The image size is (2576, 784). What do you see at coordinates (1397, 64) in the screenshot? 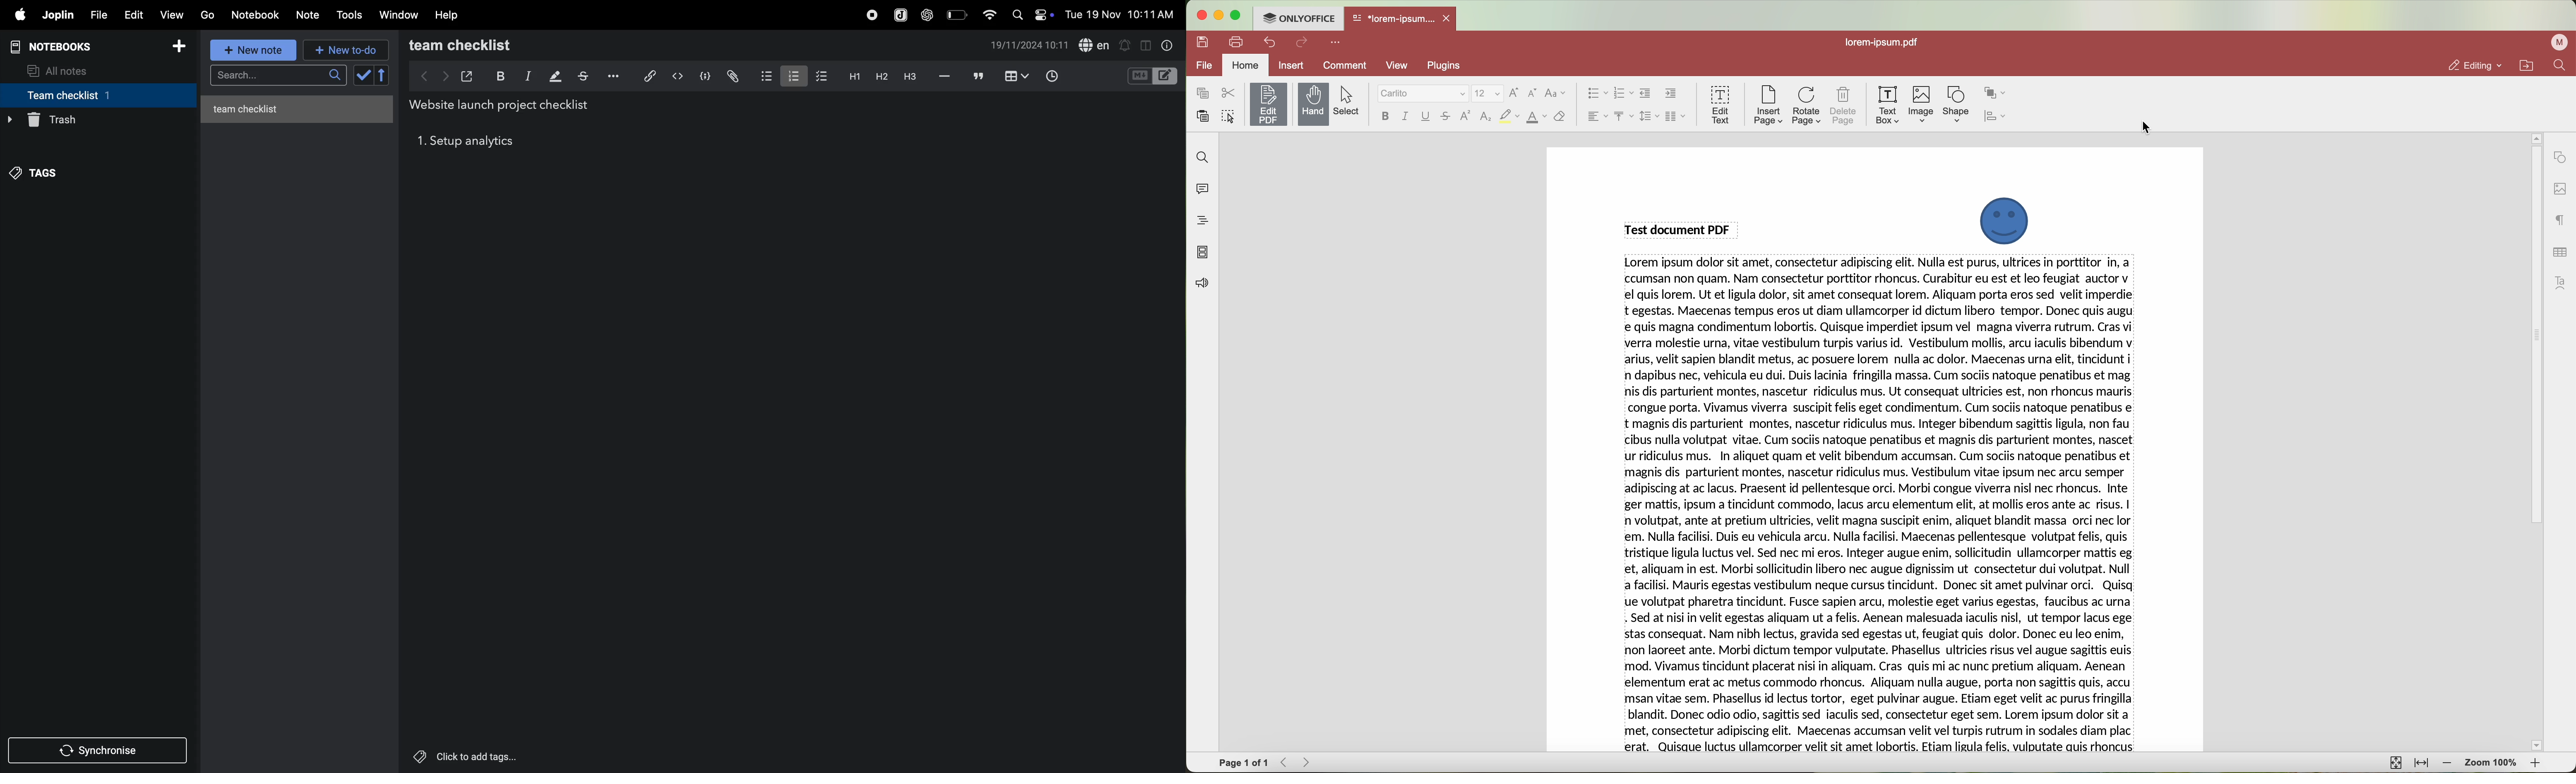
I see `view` at bounding box center [1397, 64].